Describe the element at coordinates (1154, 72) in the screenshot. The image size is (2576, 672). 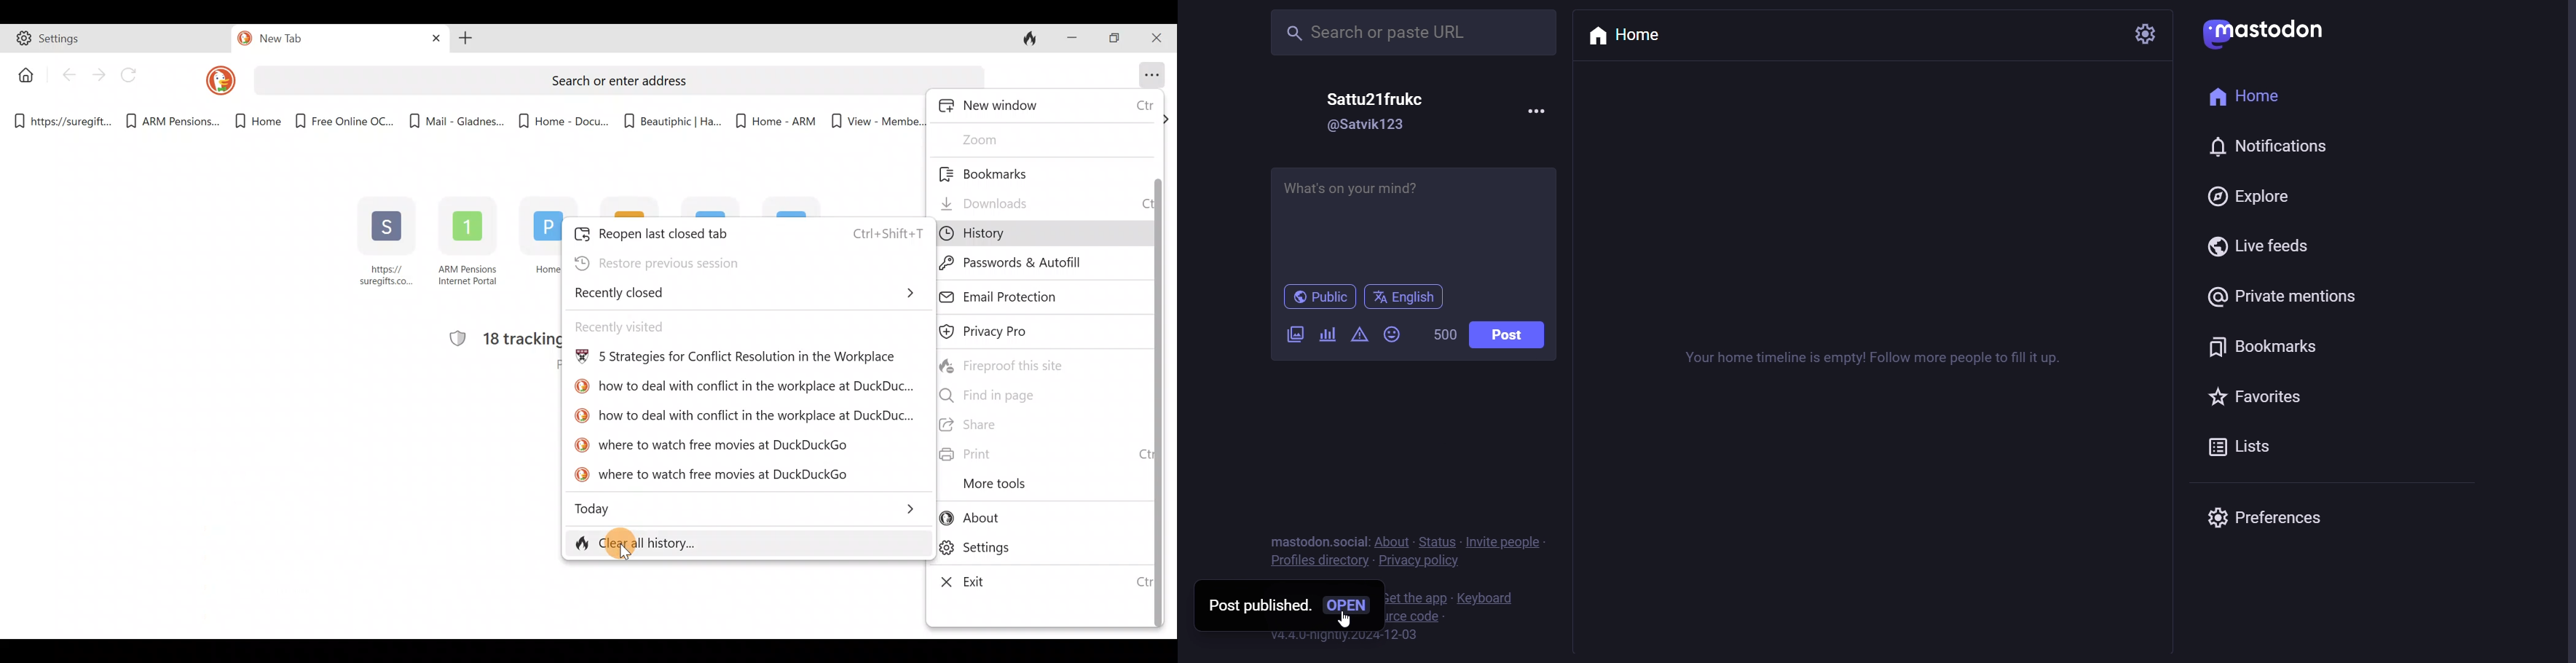
I see `Application menu` at that location.